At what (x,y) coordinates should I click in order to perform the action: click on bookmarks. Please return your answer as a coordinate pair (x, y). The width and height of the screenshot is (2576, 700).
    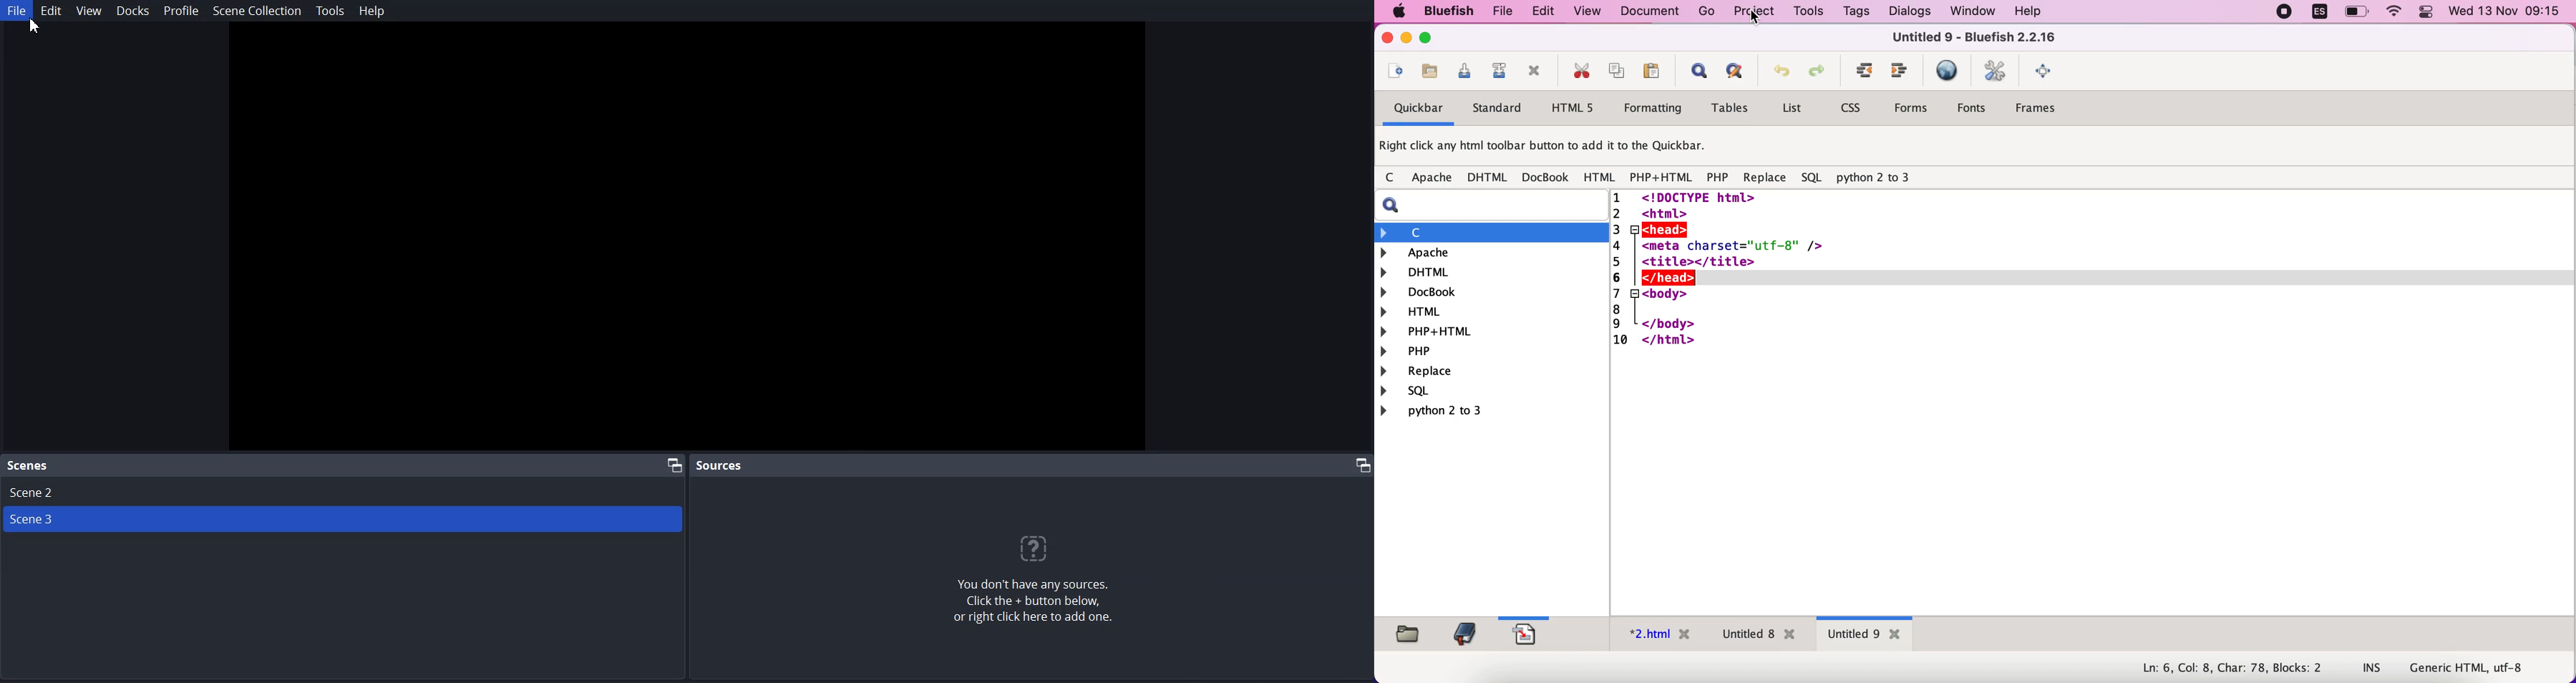
    Looking at the image, I should click on (1462, 633).